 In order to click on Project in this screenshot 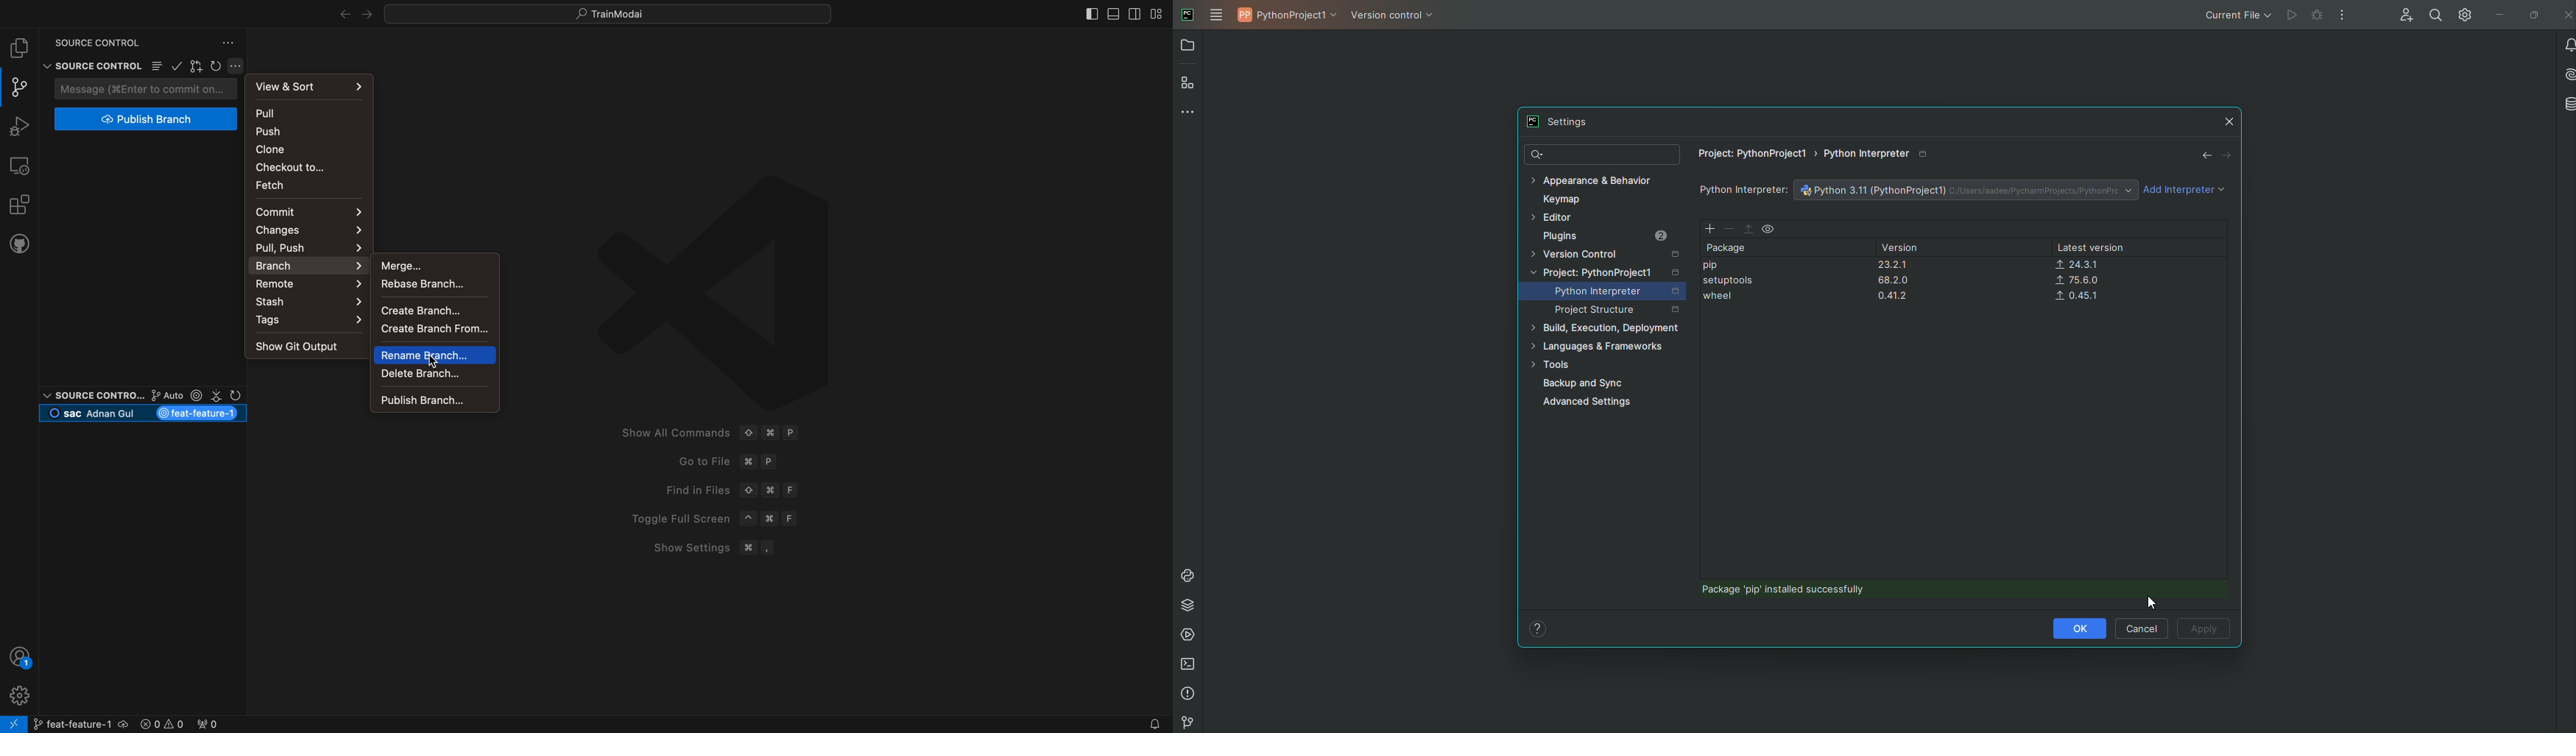, I will do `click(1608, 271)`.